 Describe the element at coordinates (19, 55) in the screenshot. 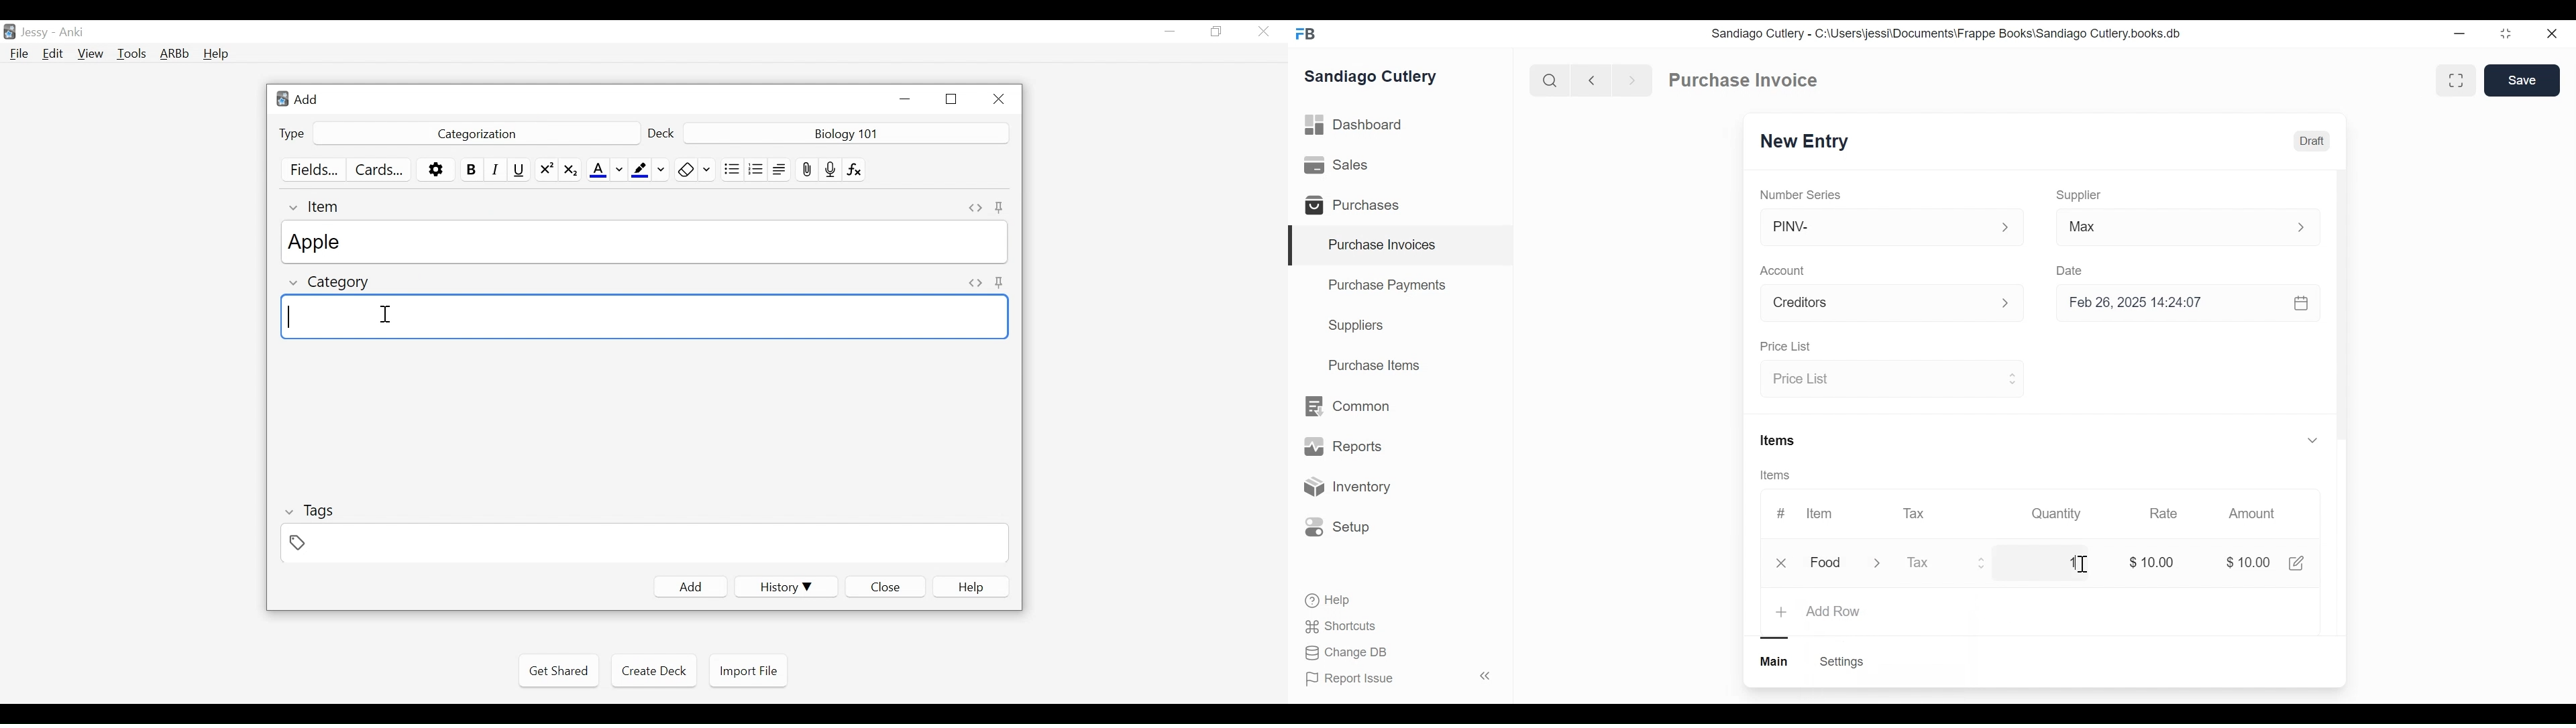

I see `File` at that location.